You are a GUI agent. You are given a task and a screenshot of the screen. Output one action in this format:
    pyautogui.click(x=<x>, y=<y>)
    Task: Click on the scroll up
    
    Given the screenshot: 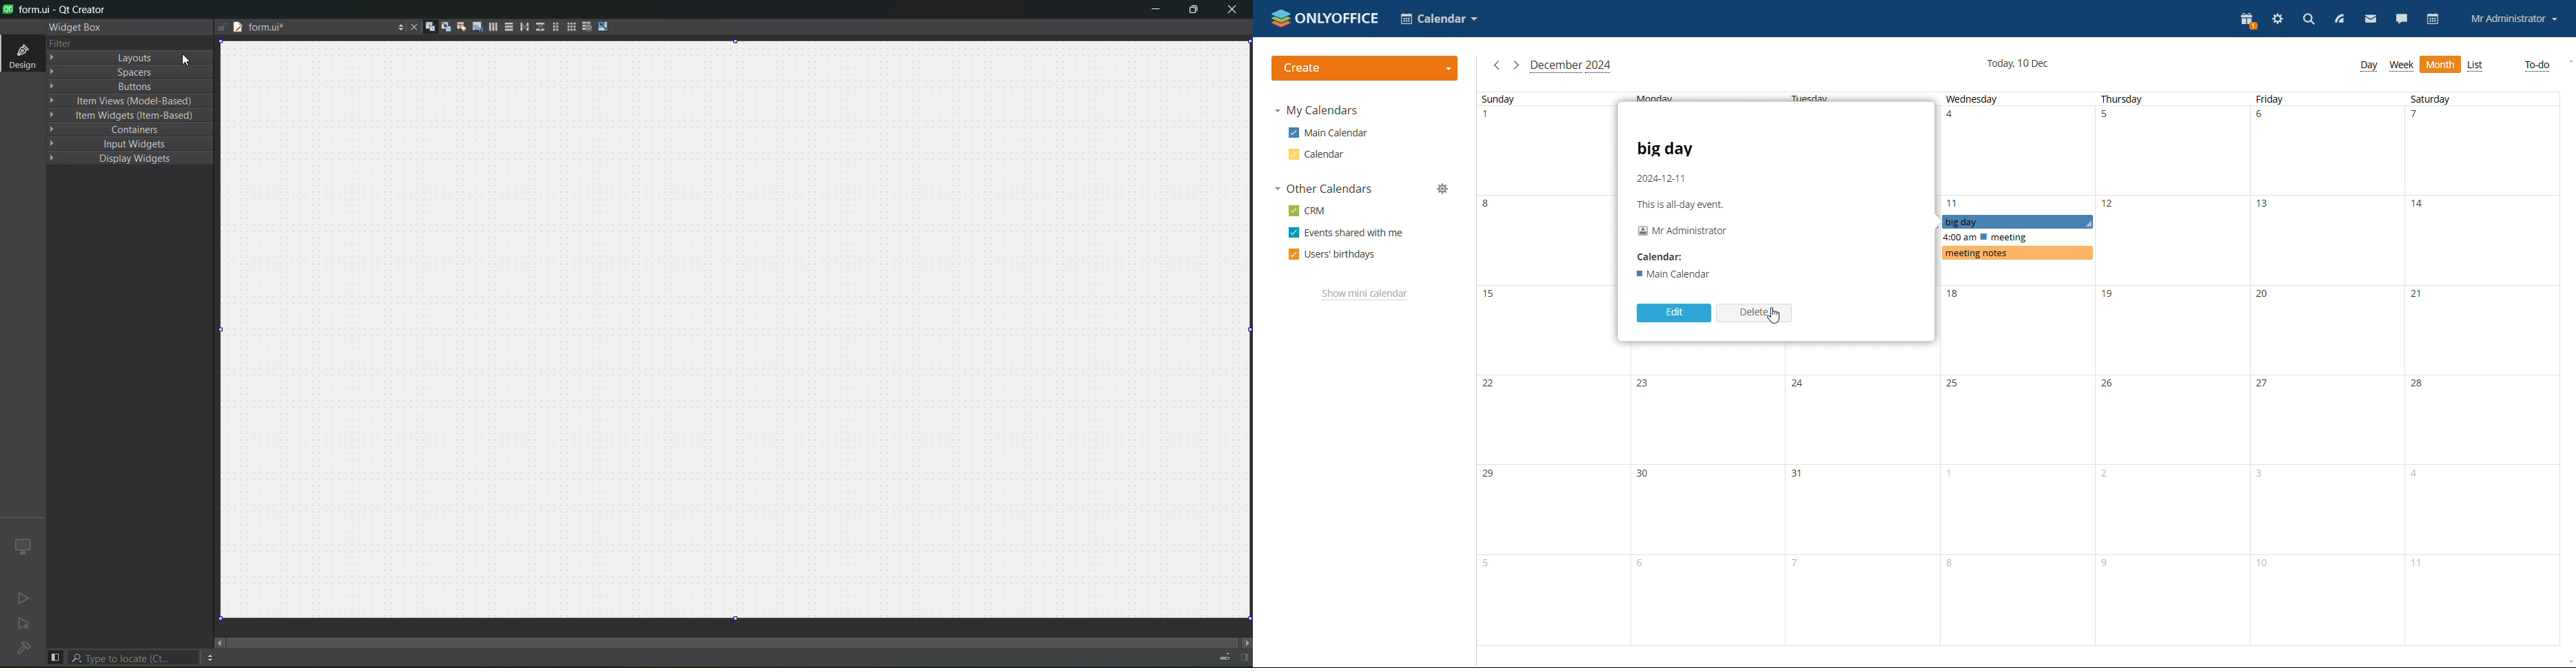 What is the action you would take?
    pyautogui.click(x=2568, y=61)
    